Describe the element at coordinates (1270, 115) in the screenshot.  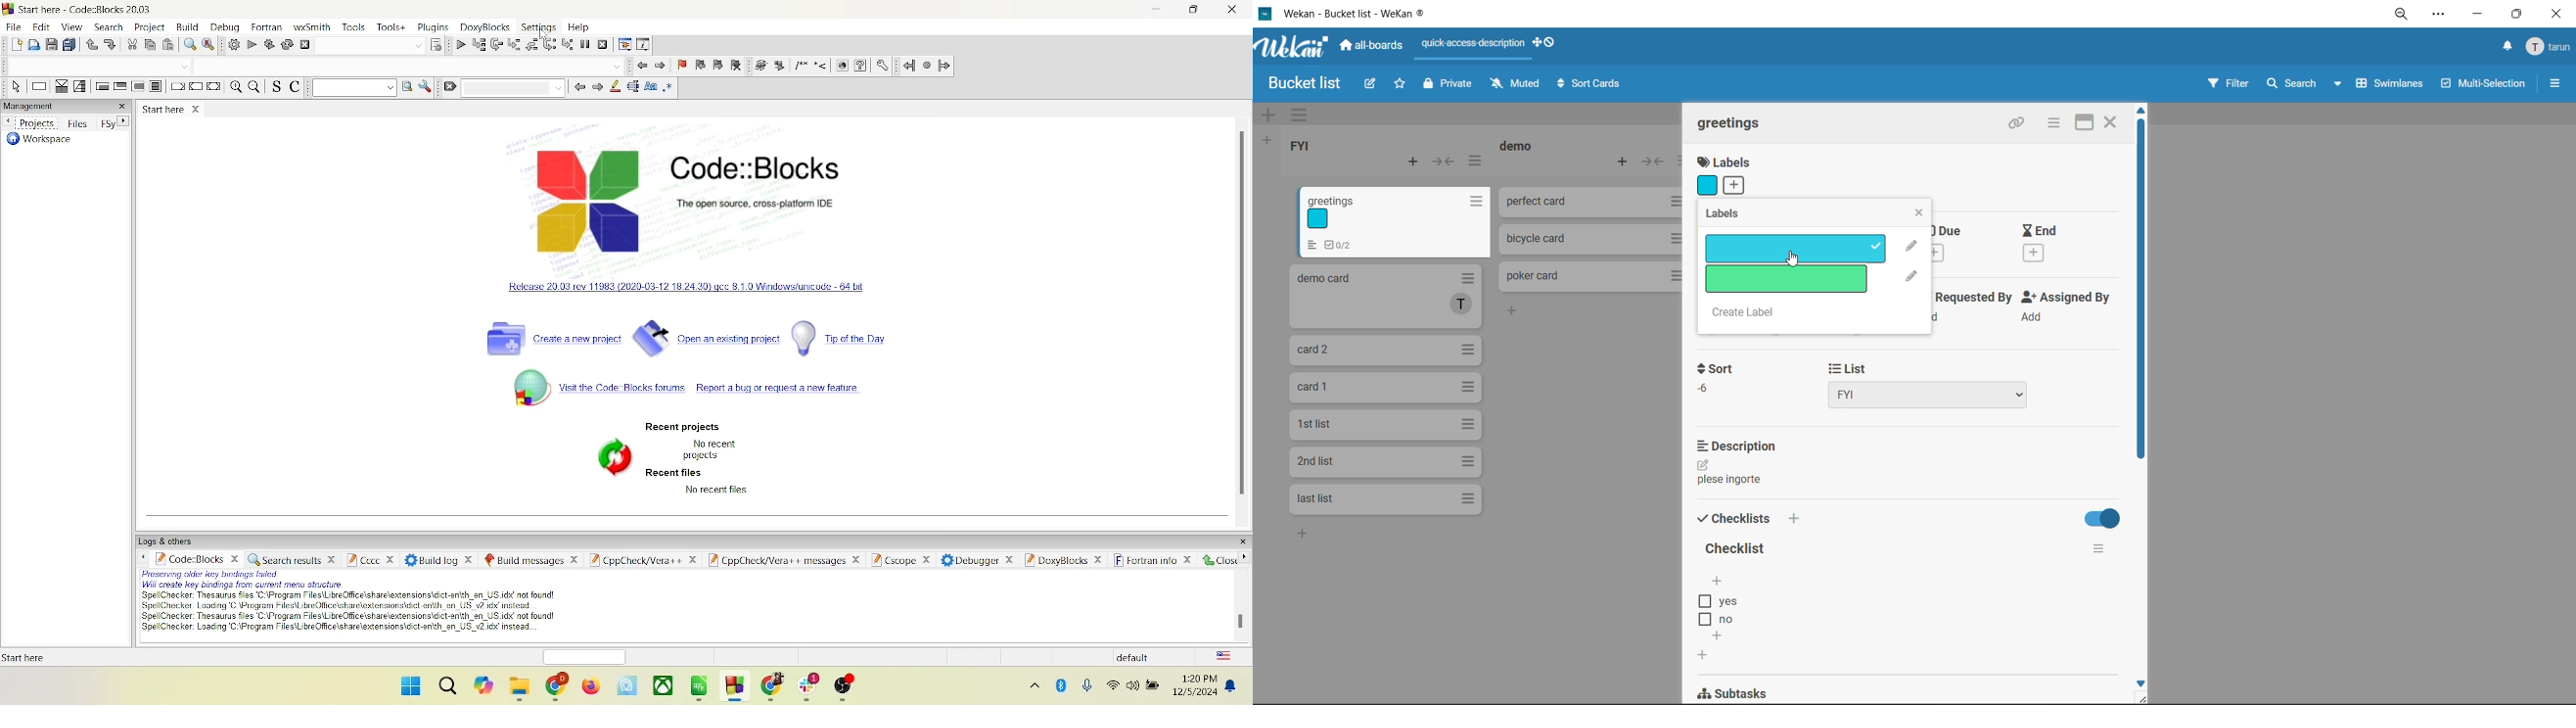
I see `add swimlane` at that location.